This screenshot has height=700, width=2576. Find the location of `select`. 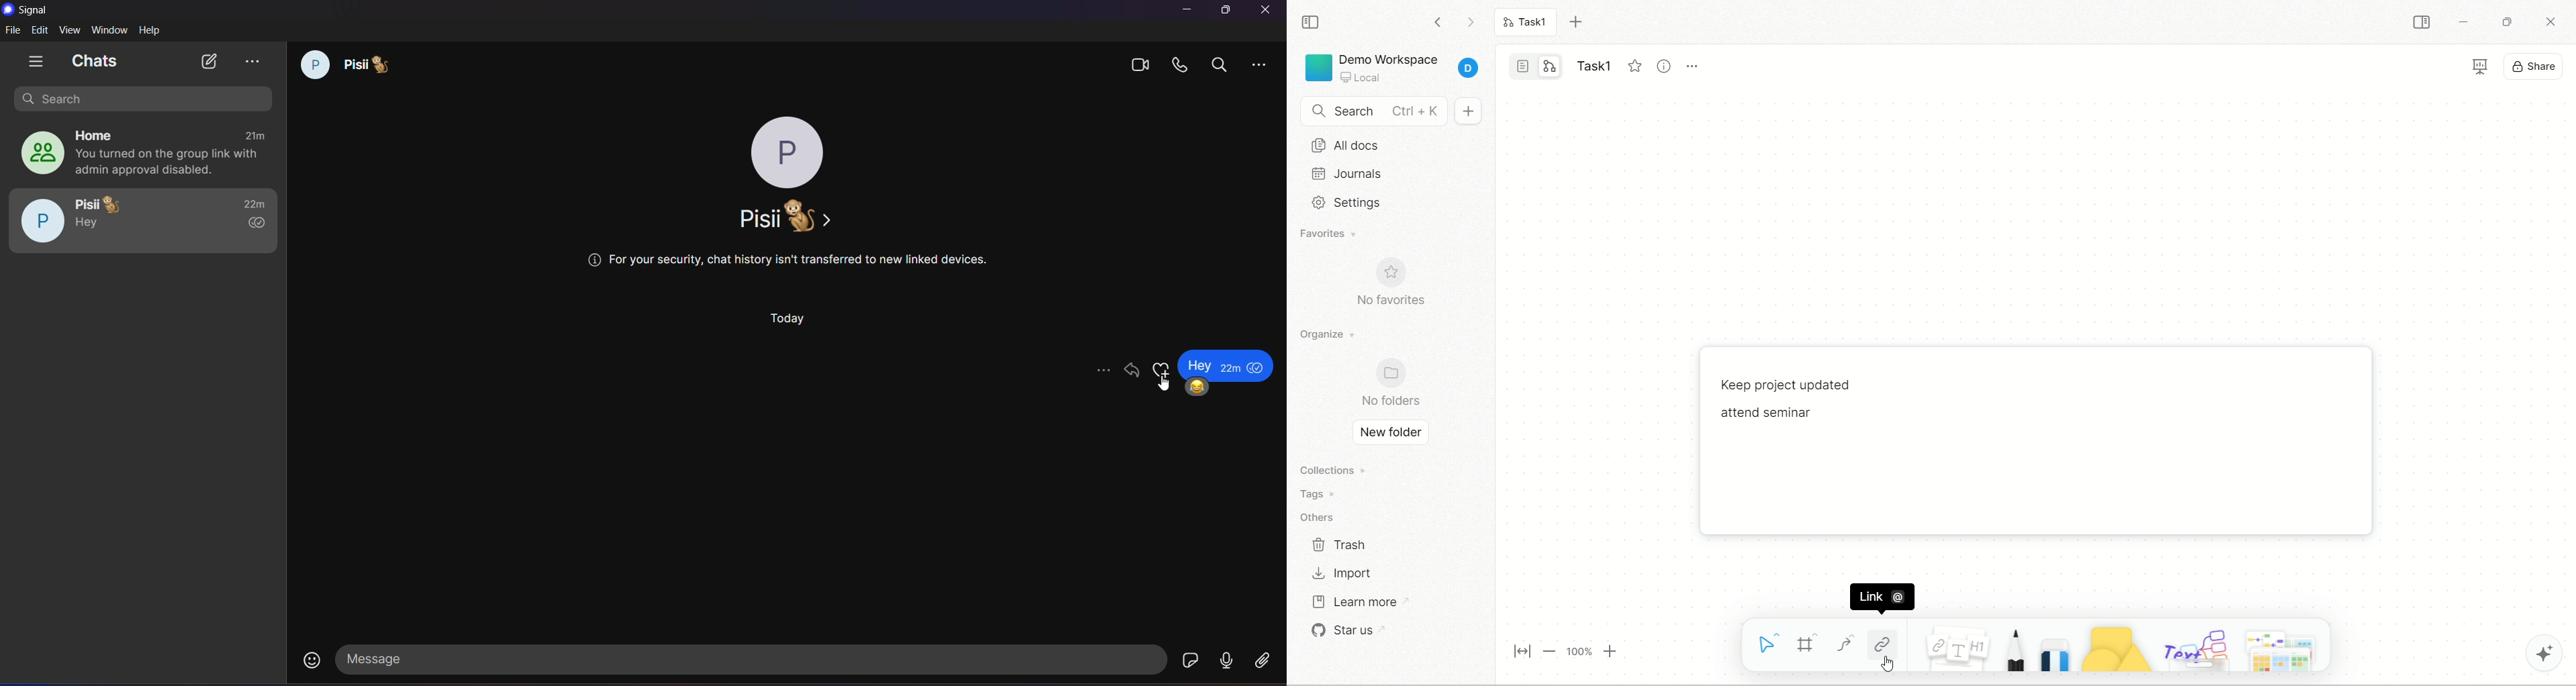

select is located at coordinates (1763, 644).